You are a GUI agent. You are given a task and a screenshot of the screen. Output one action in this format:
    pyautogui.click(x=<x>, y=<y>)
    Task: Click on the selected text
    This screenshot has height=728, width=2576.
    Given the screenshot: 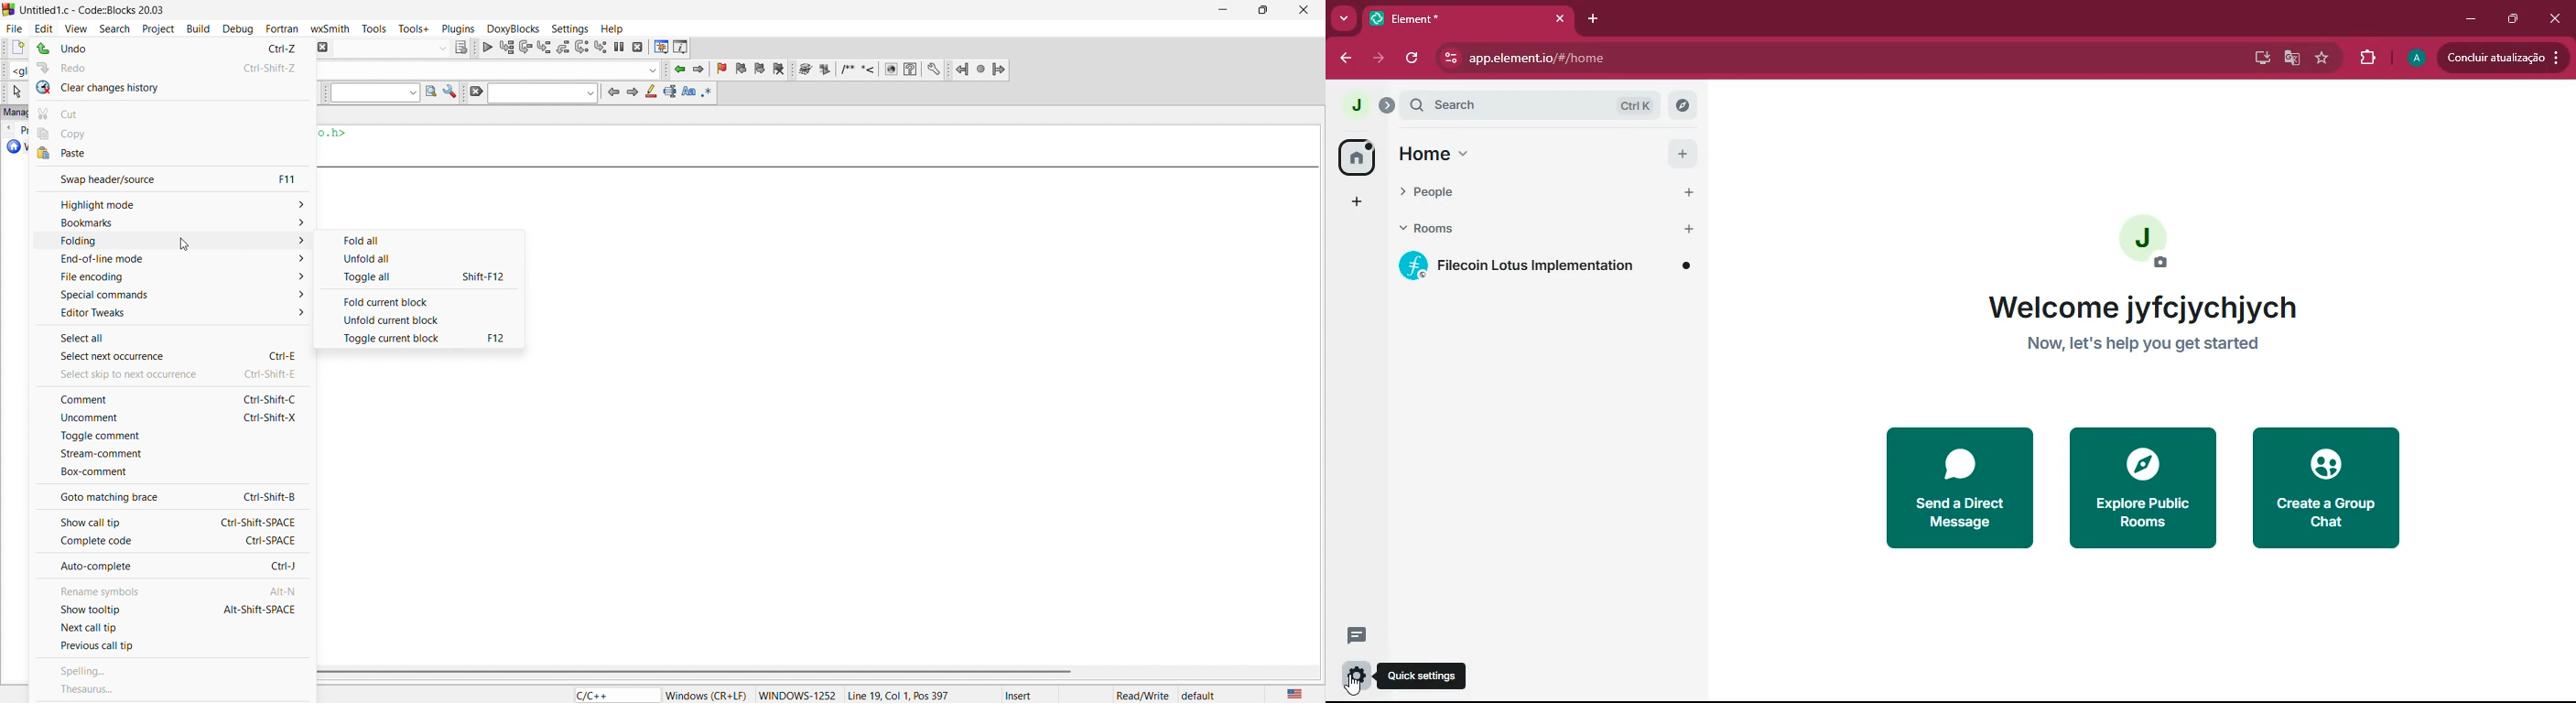 What is the action you would take?
    pyautogui.click(x=669, y=92)
    